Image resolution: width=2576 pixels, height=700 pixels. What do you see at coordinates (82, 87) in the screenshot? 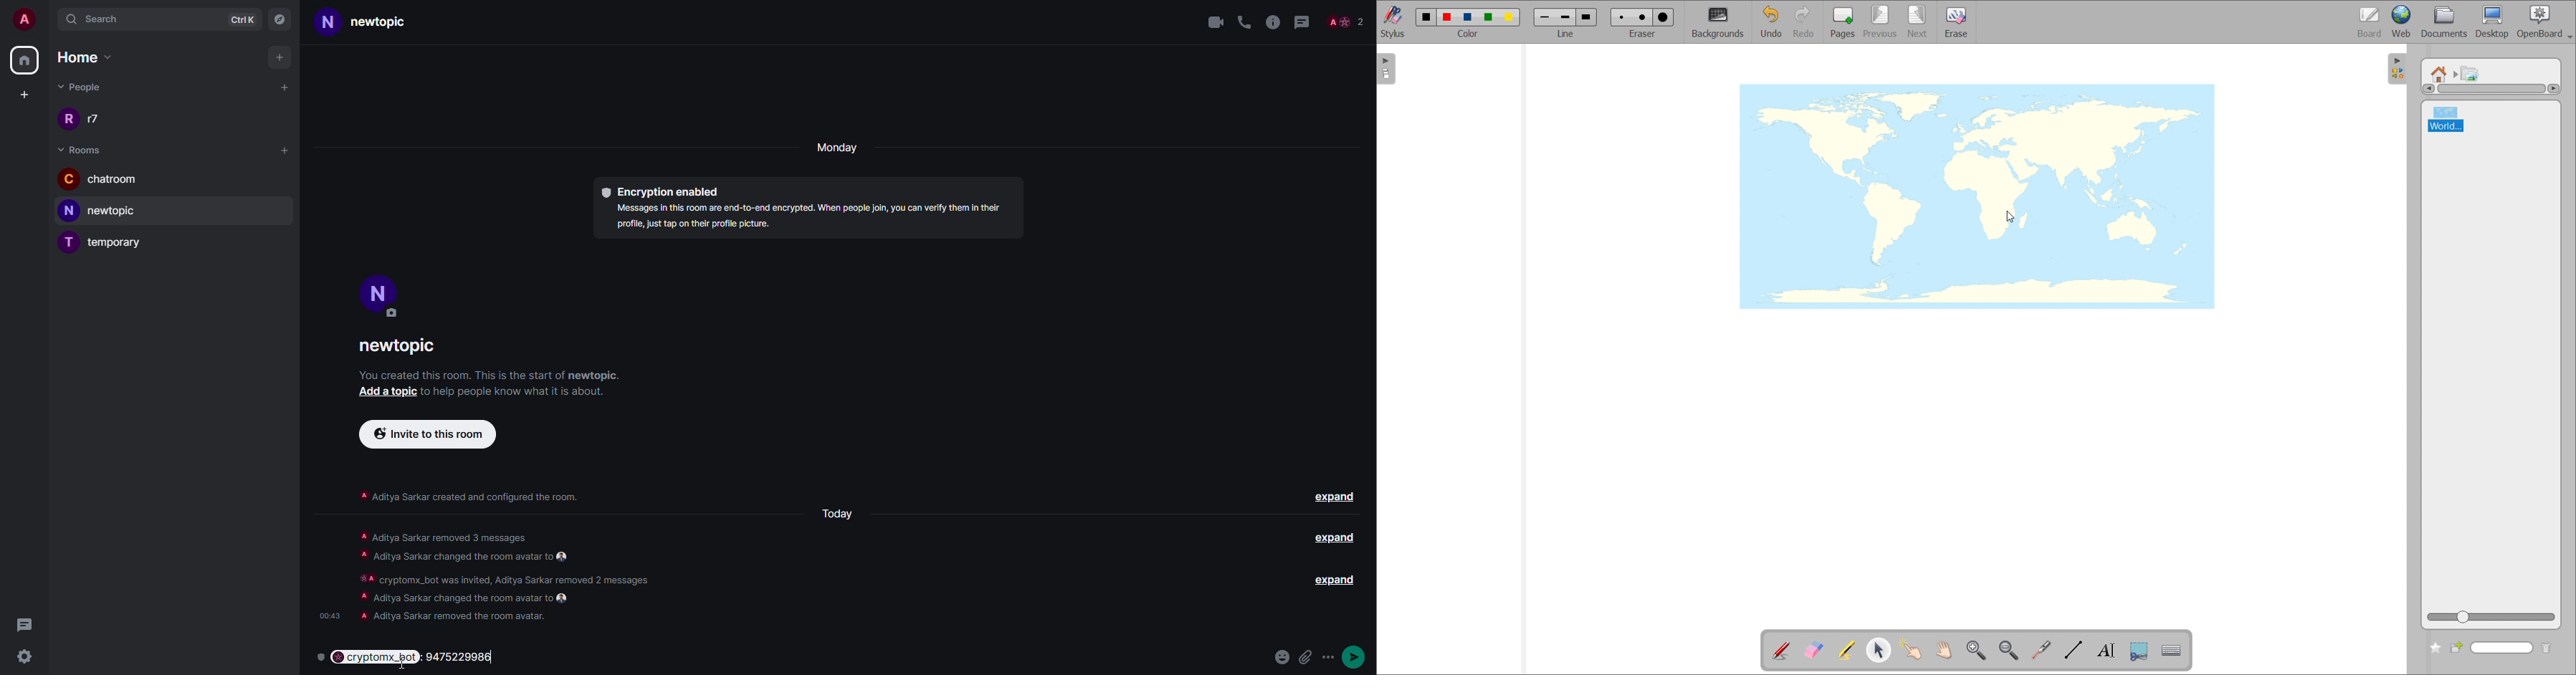
I see `people` at bounding box center [82, 87].